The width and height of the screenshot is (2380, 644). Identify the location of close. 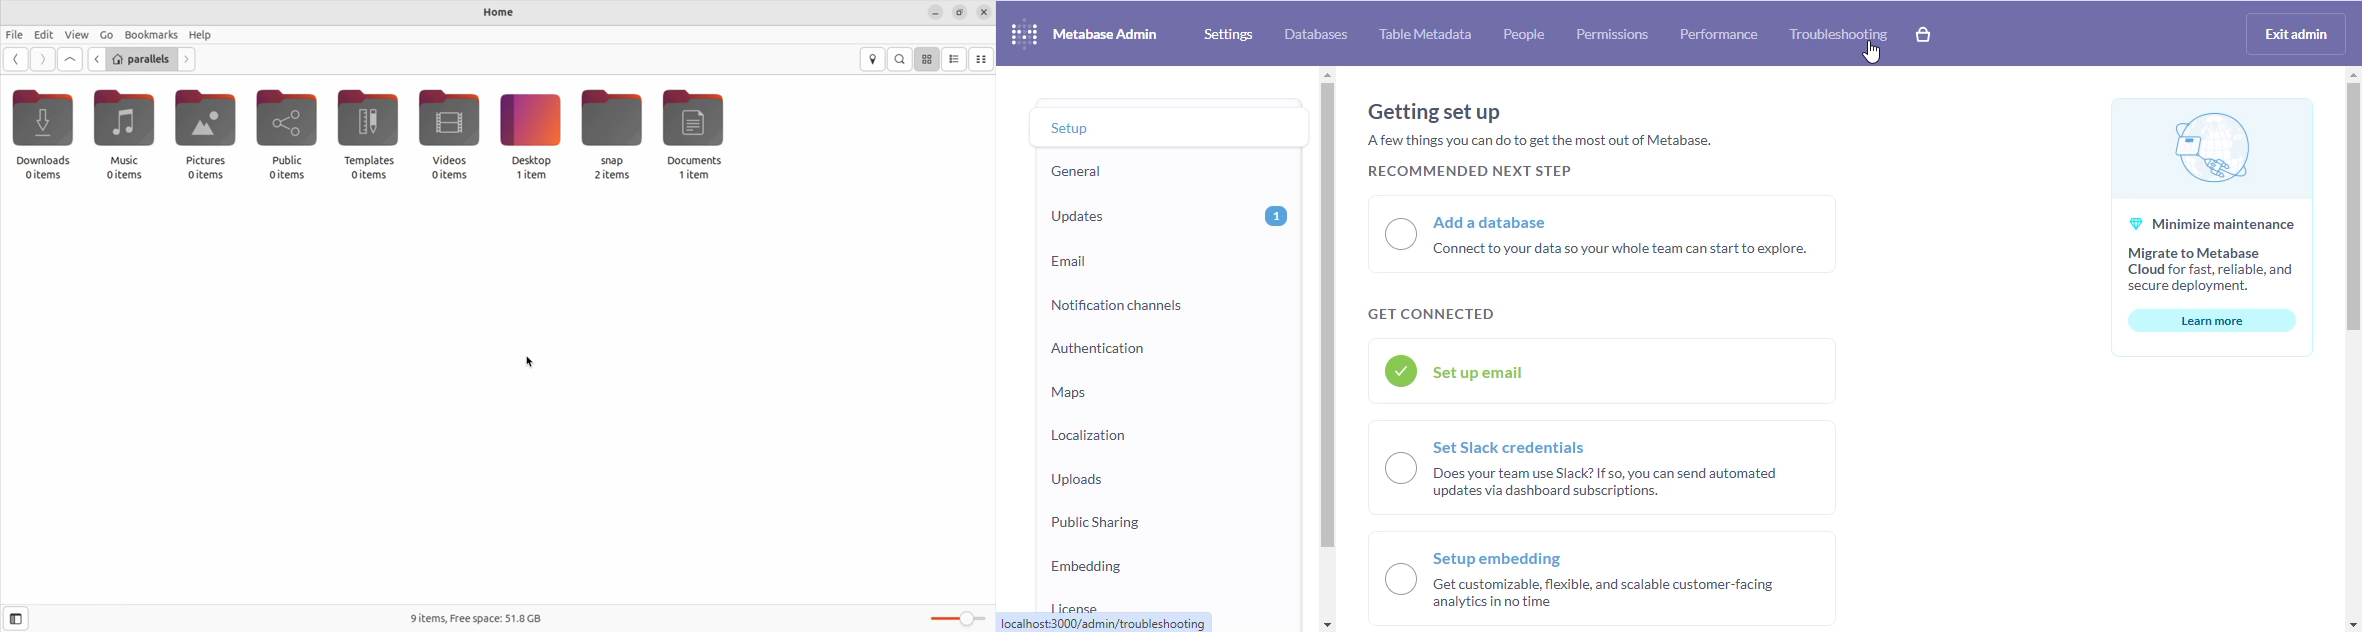
(985, 12).